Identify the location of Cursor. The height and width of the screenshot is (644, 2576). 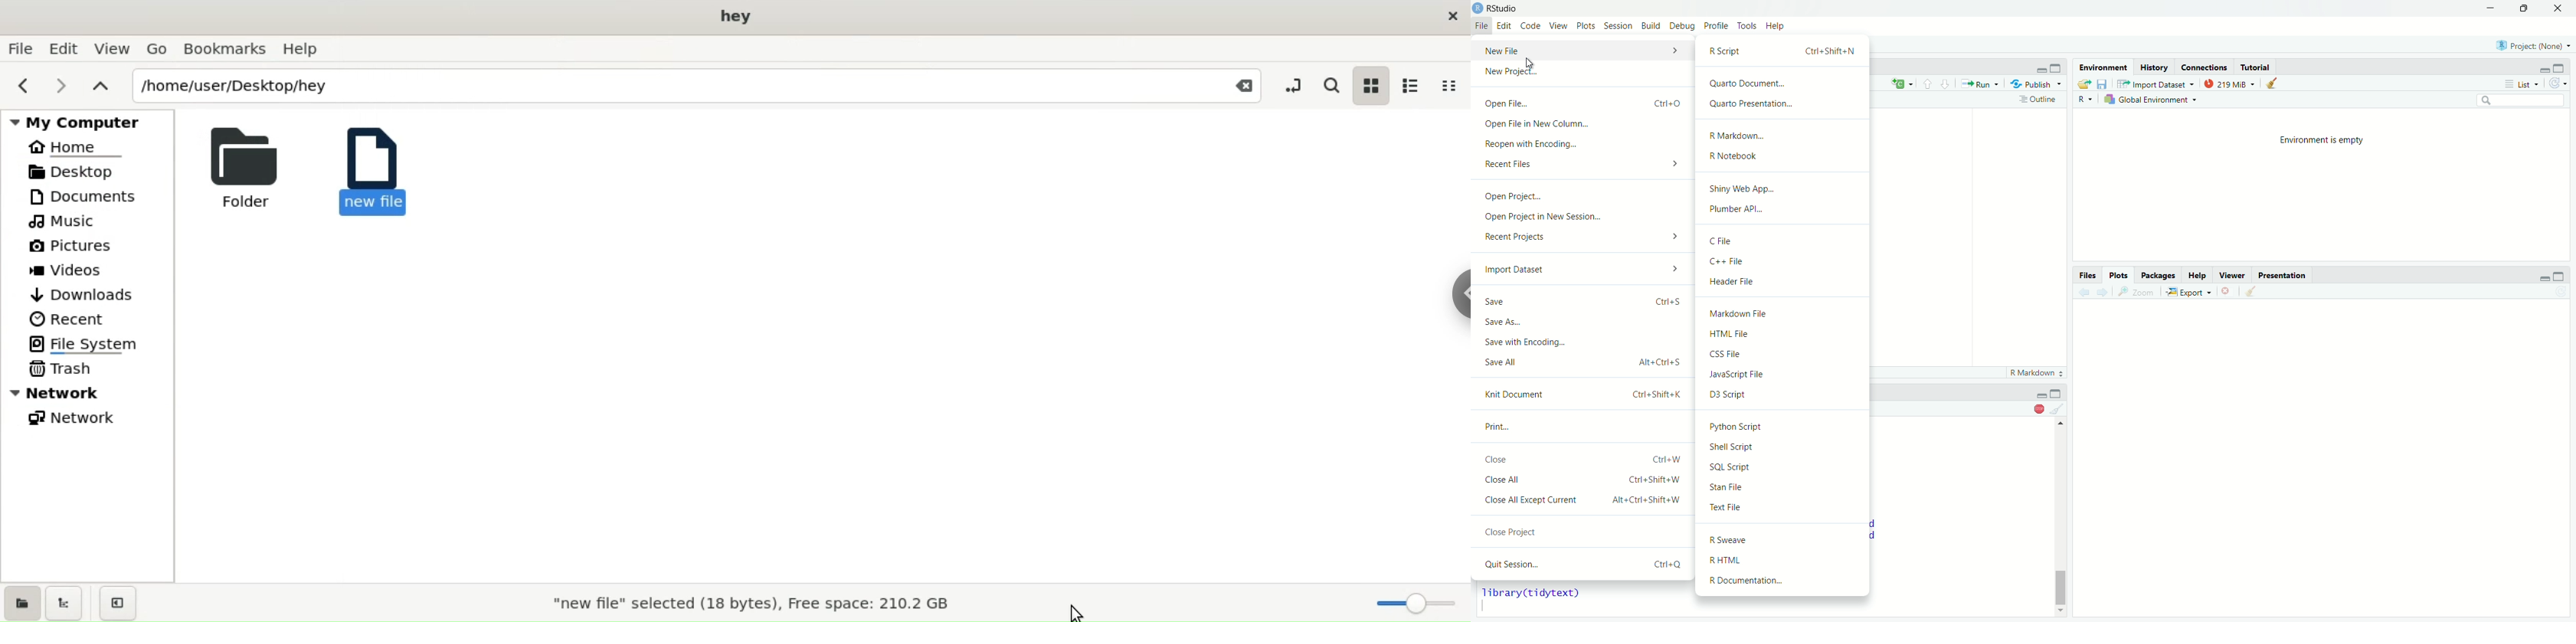
(1530, 62).